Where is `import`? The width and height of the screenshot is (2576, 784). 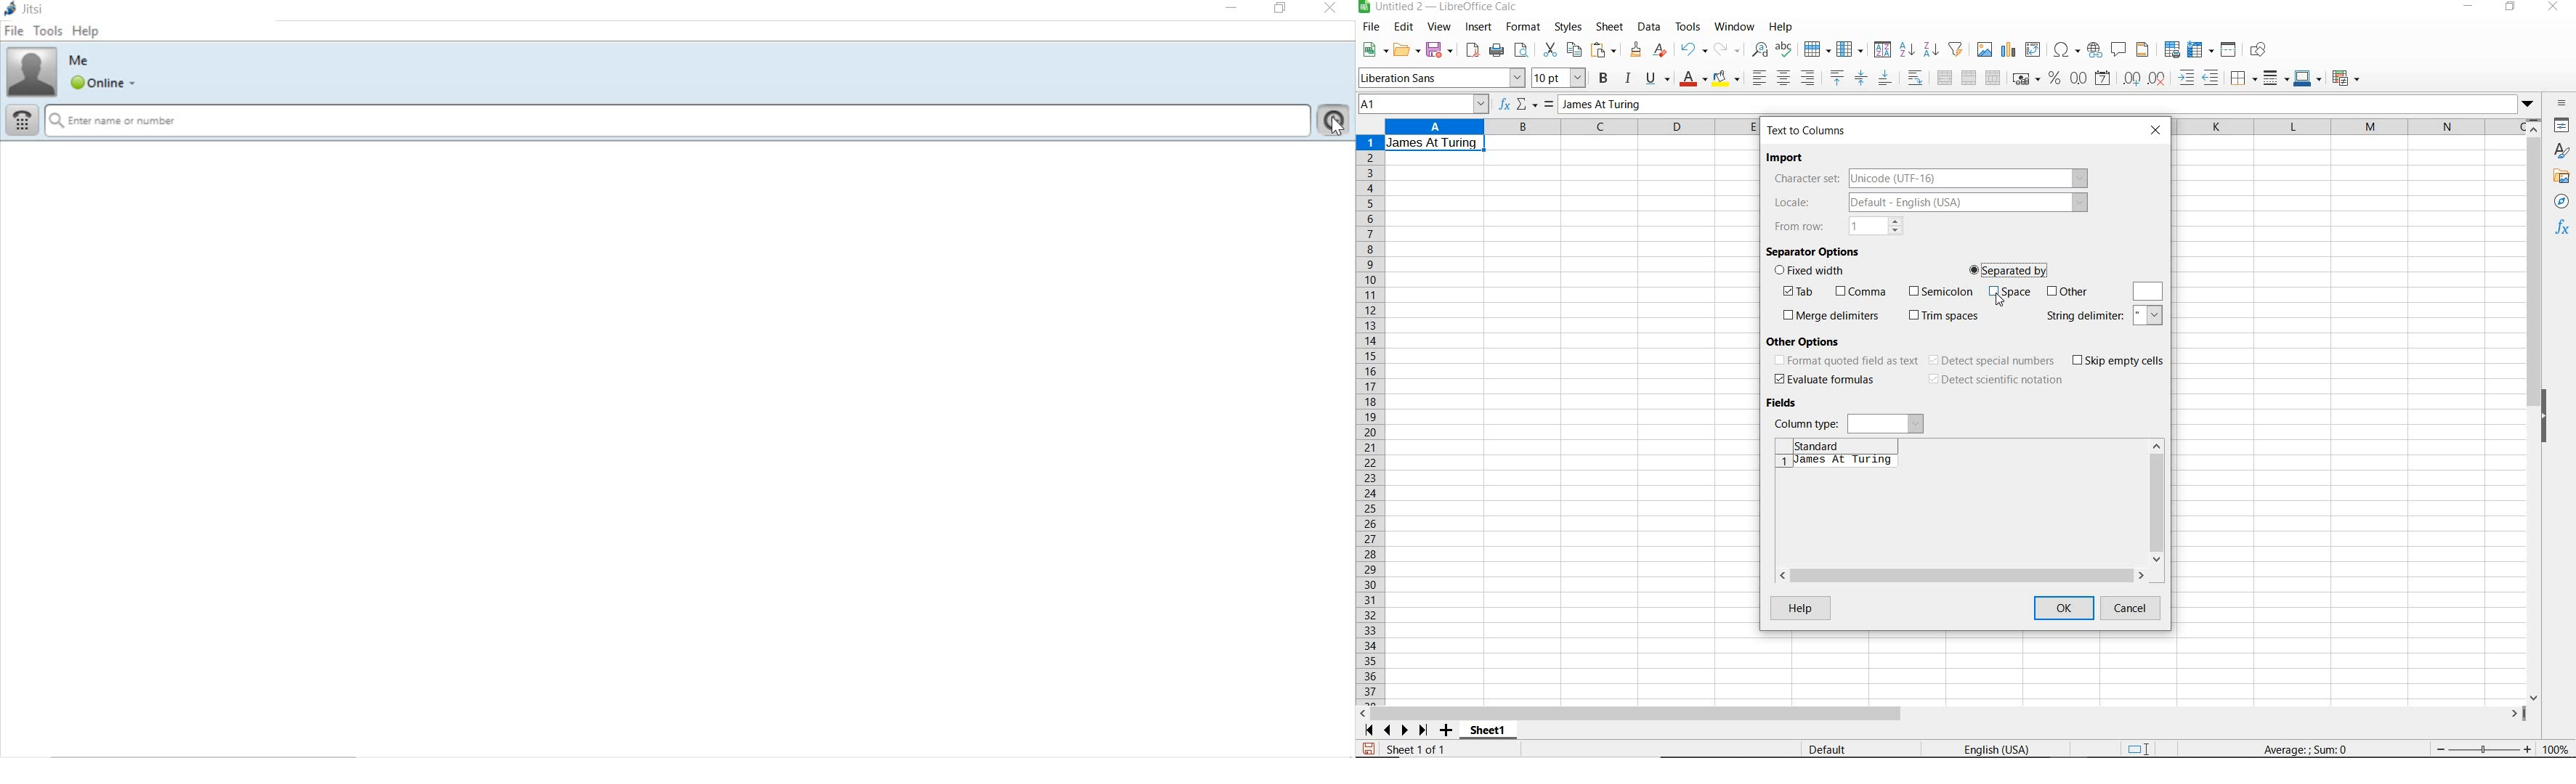 import is located at coordinates (1788, 158).